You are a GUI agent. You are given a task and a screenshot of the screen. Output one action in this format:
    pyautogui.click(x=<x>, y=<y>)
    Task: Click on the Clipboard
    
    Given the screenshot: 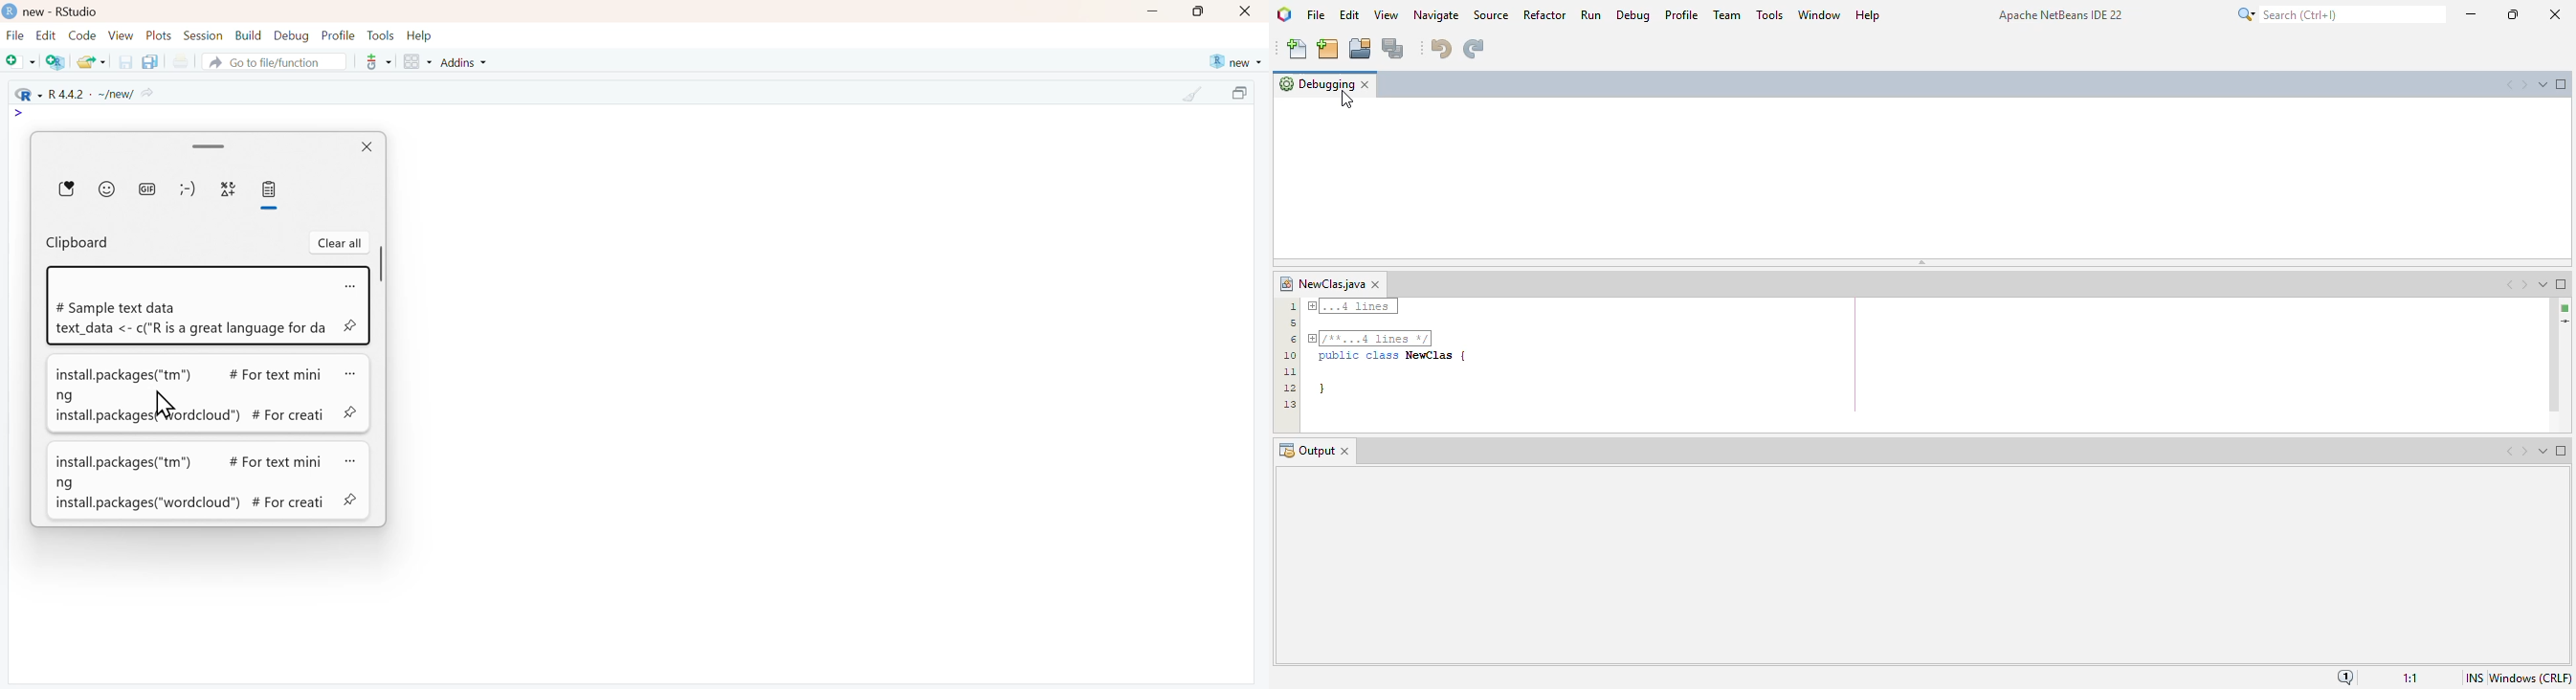 What is the action you would take?
    pyautogui.click(x=78, y=243)
    